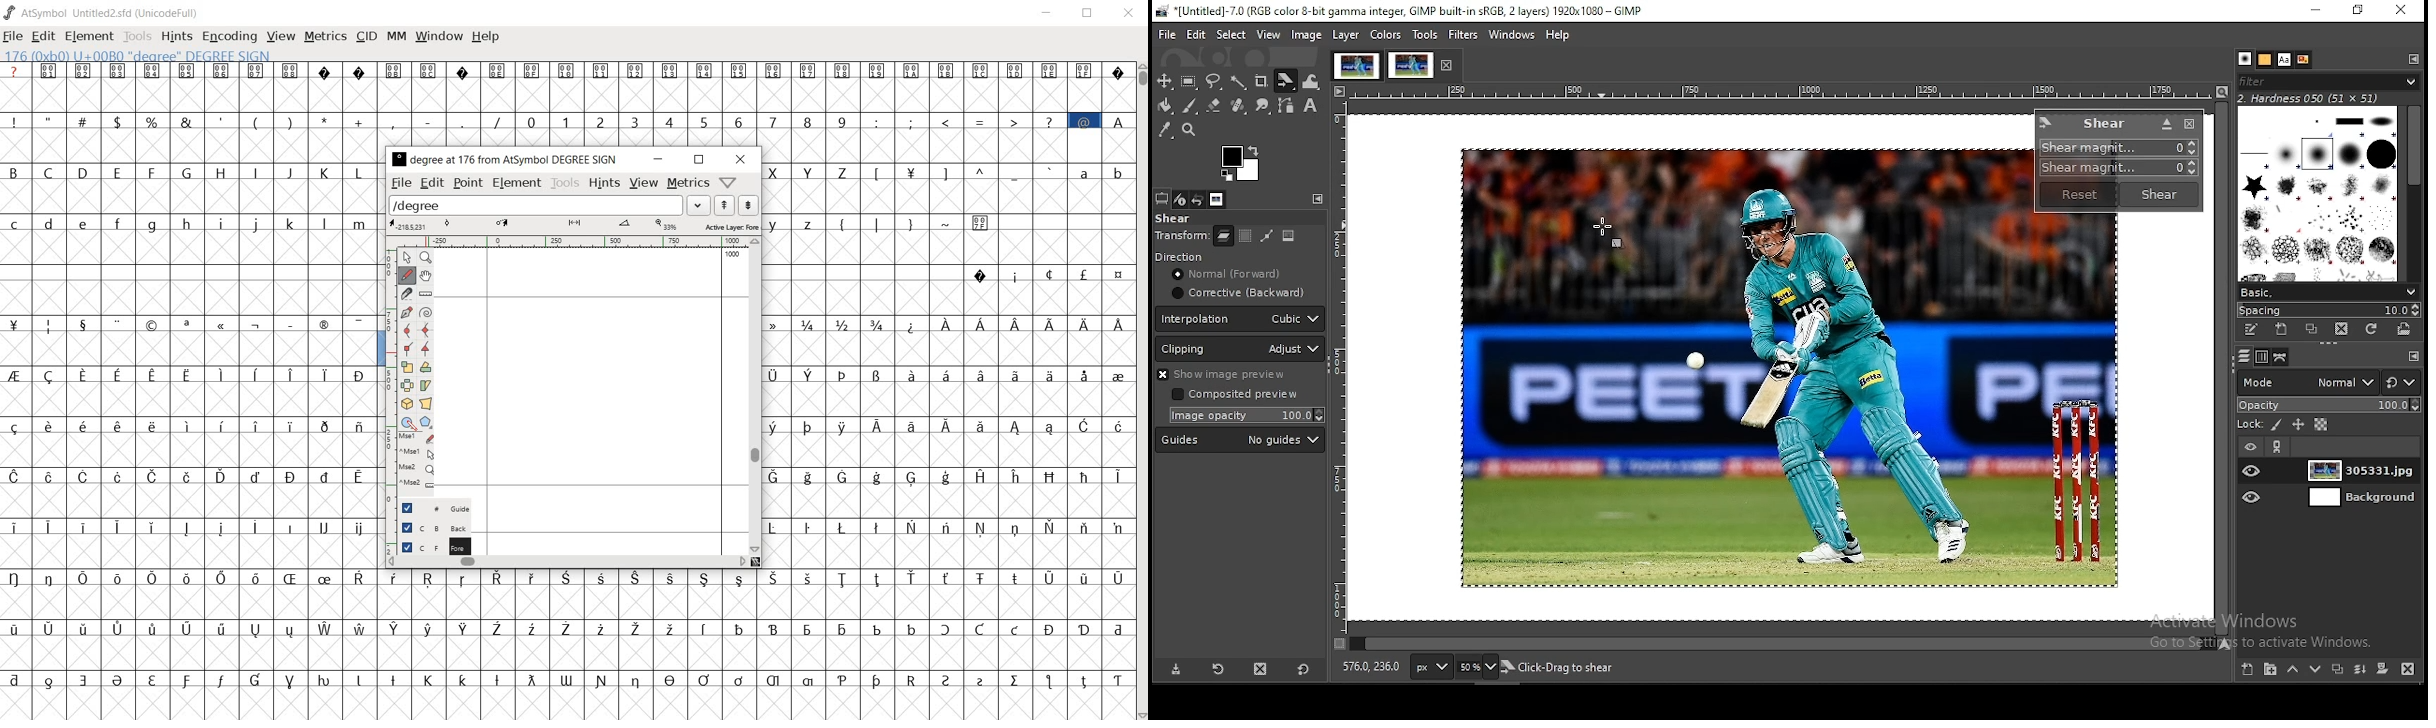 The width and height of the screenshot is (2436, 728). What do you see at coordinates (566, 94) in the screenshot?
I see `empty glyph slots` at bounding box center [566, 94].